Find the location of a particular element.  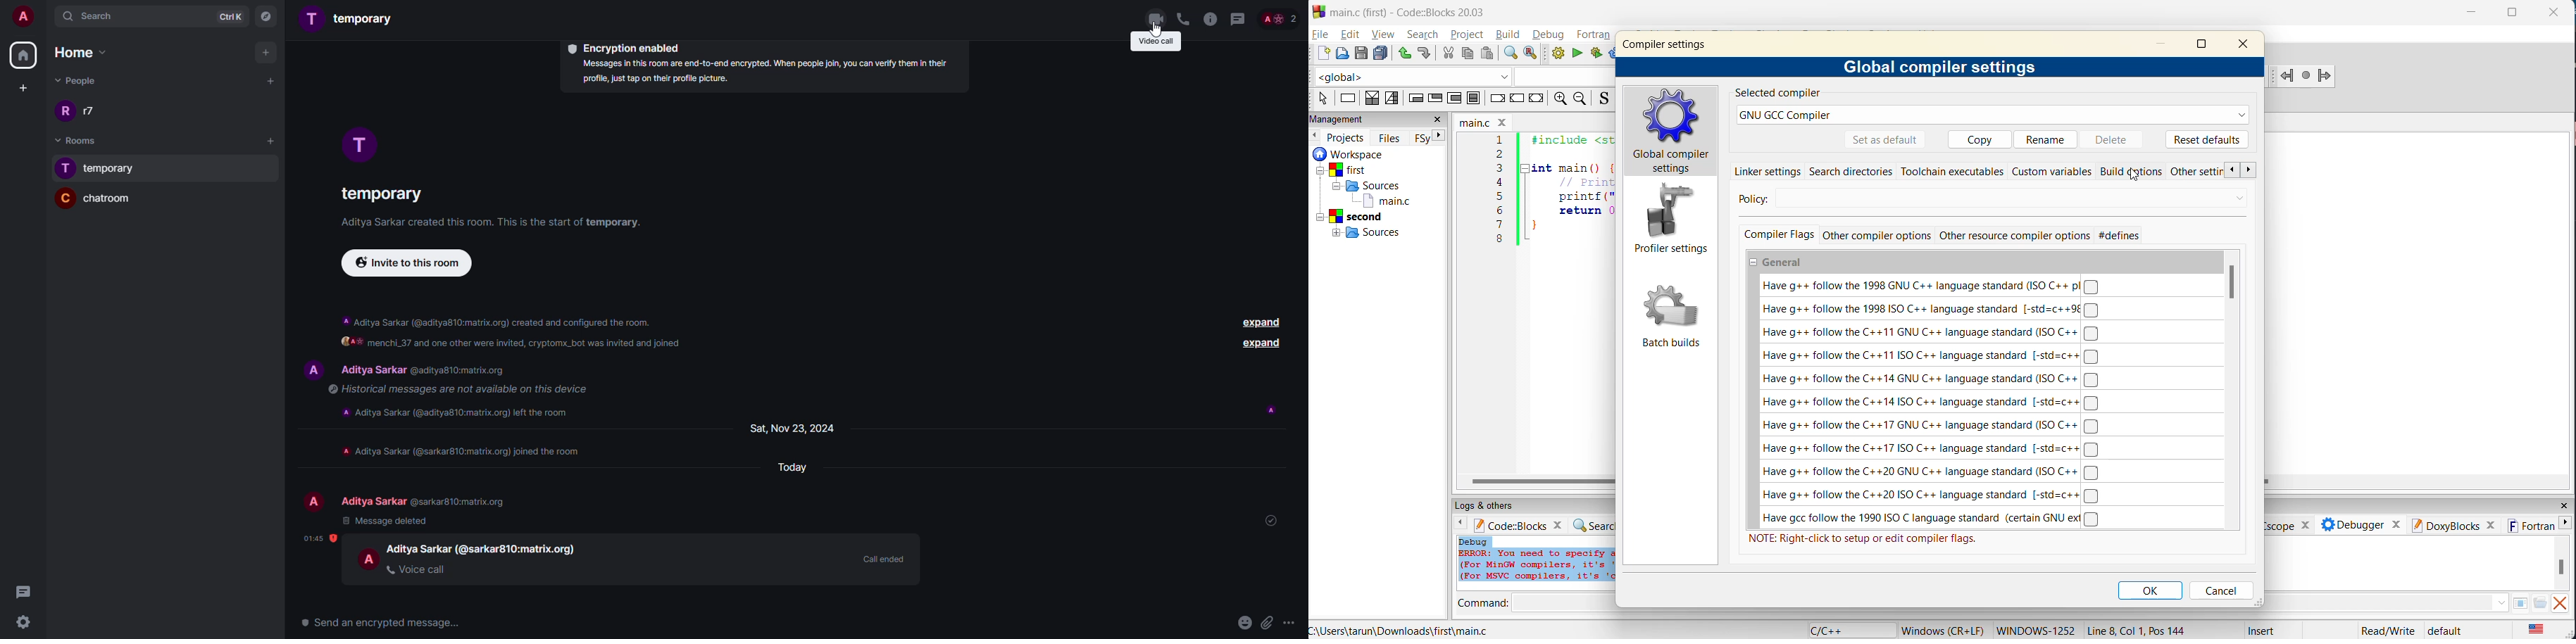

policy is located at coordinates (1765, 200).